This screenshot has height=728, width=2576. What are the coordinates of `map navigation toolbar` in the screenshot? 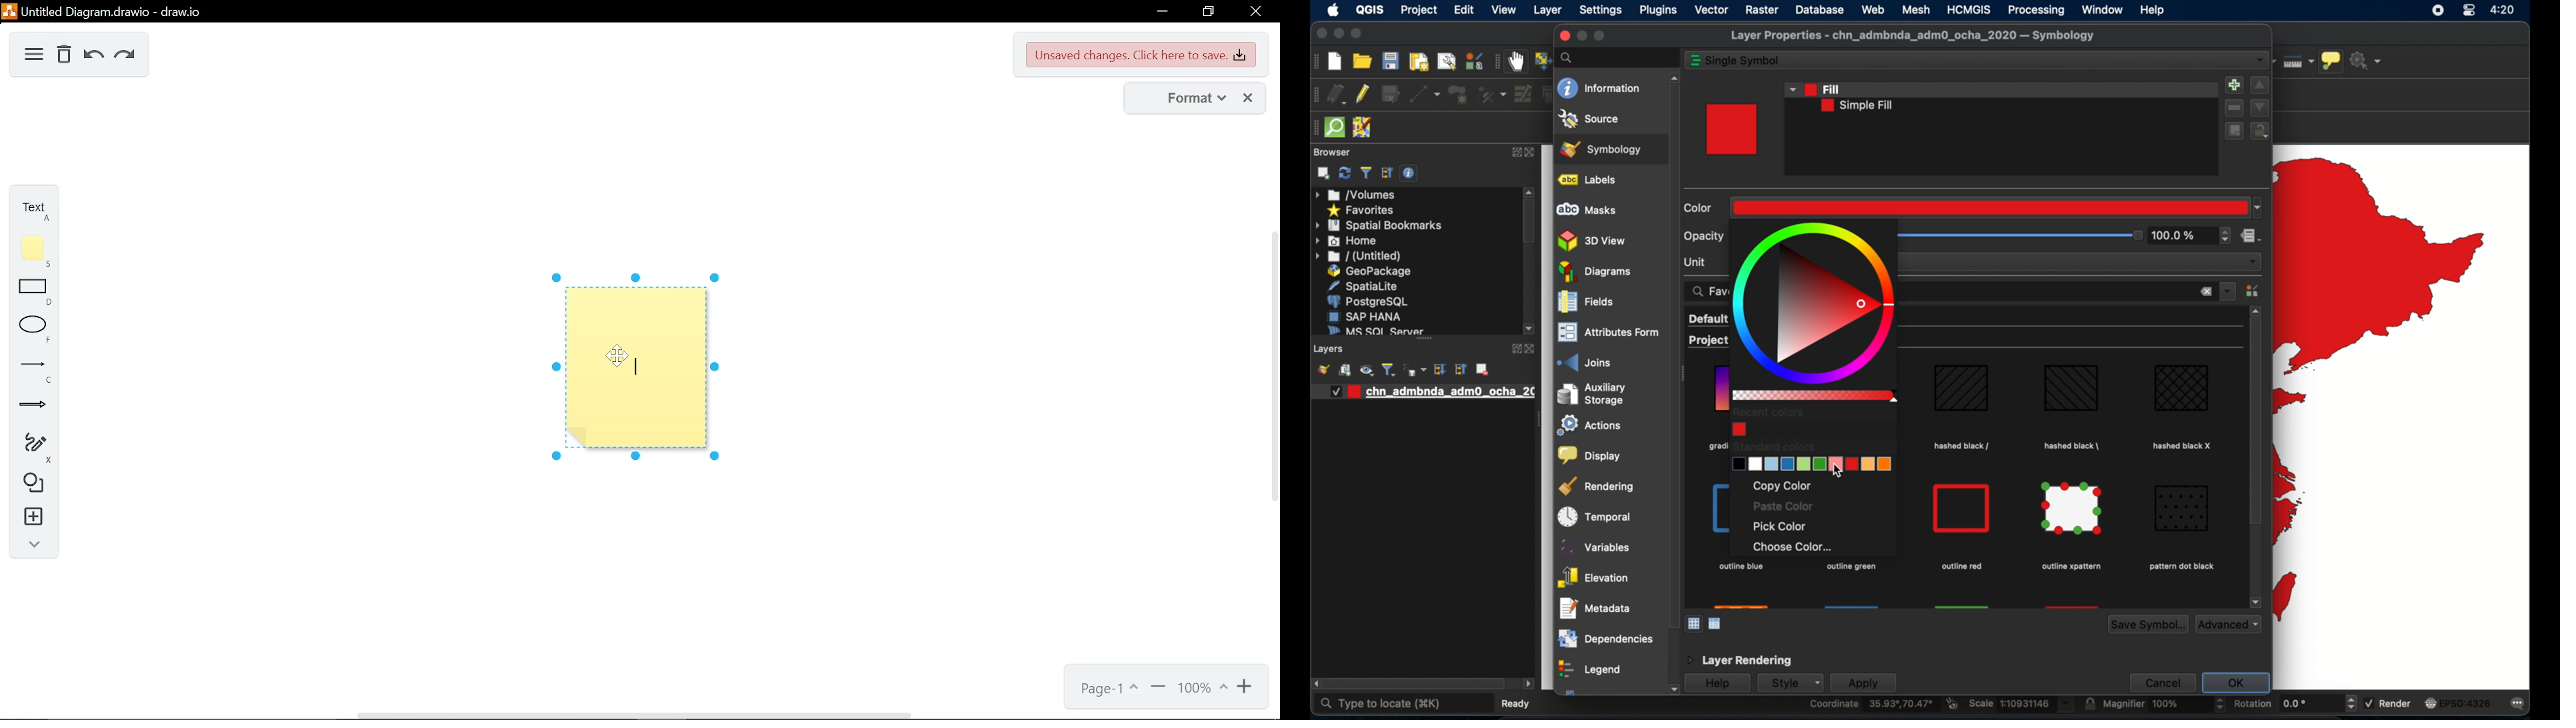 It's located at (1496, 62).